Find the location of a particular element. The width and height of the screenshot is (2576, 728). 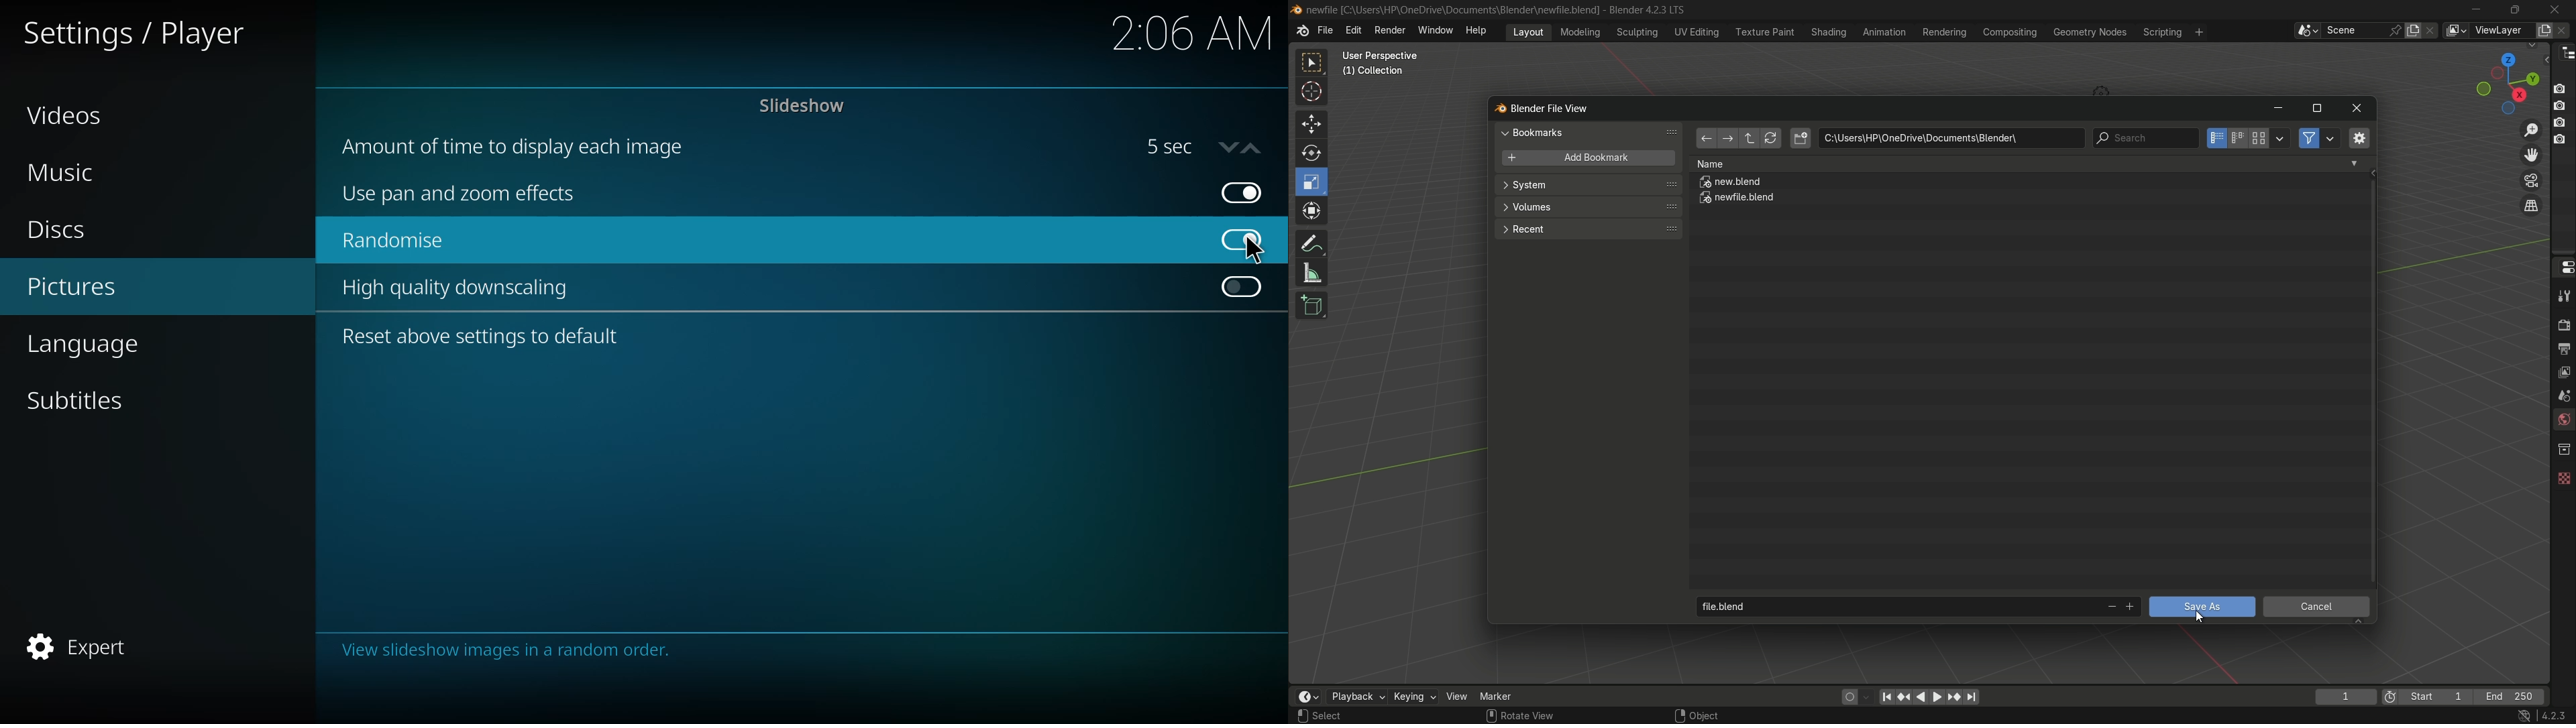

geometry nodes menu is located at coordinates (2089, 32).